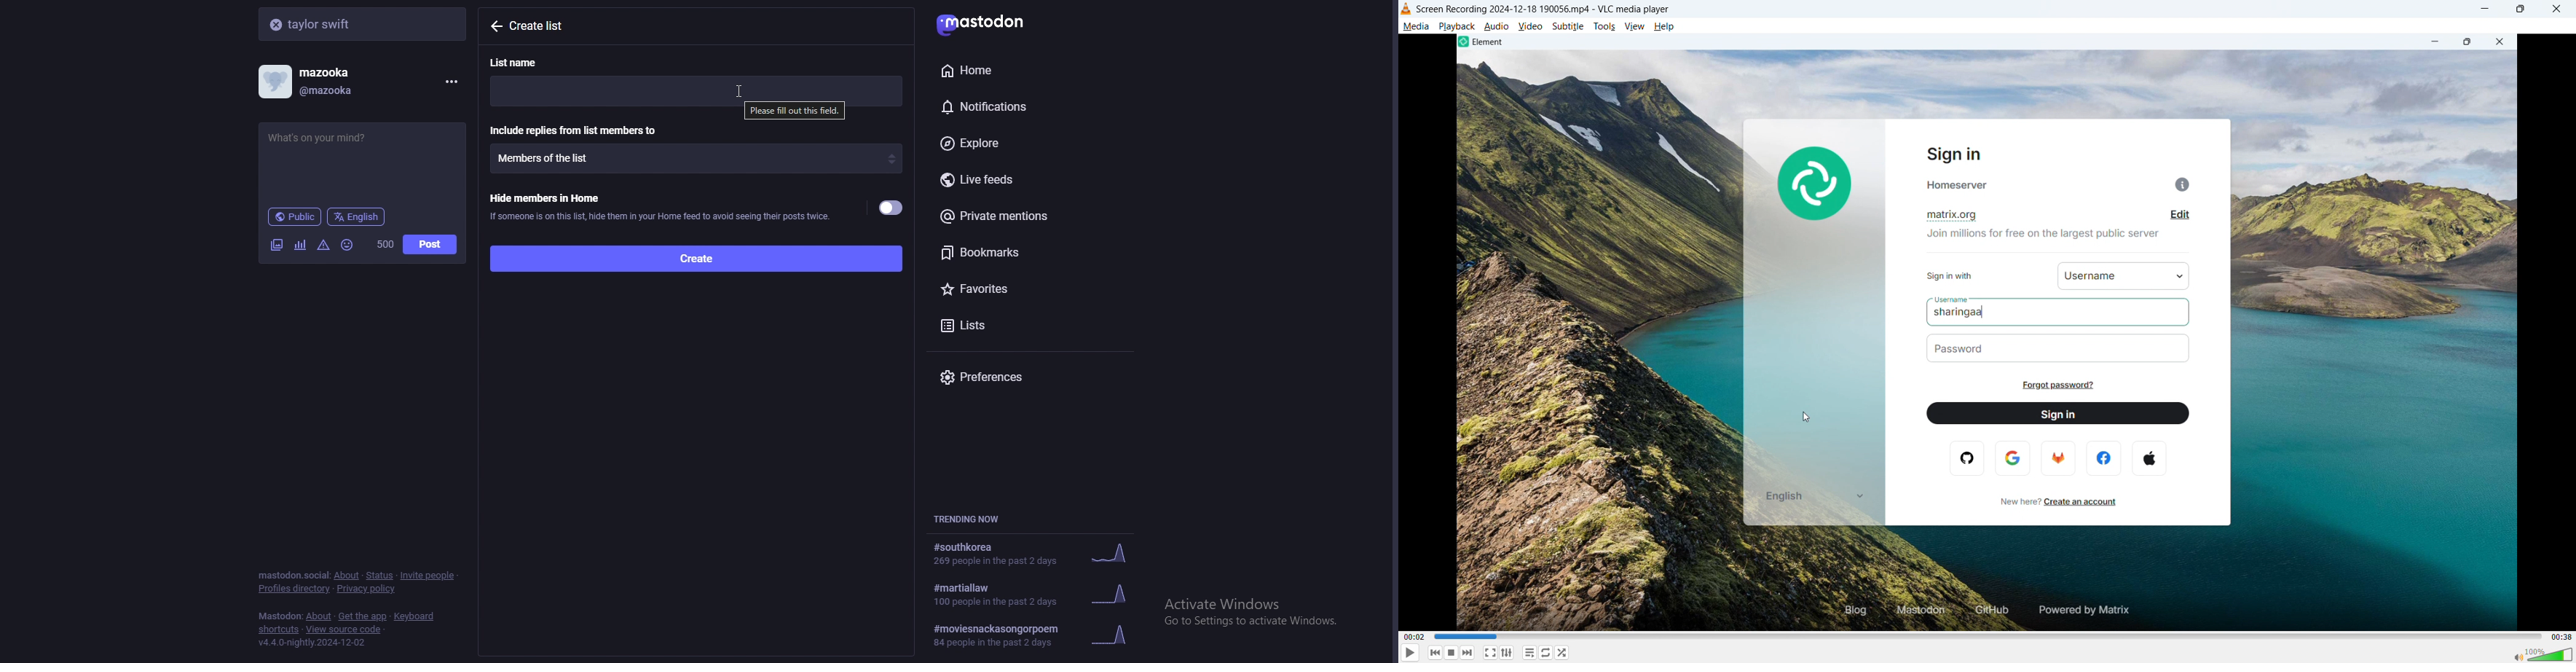 This screenshot has width=2576, height=672. Describe the element at coordinates (430, 245) in the screenshot. I see `post` at that location.